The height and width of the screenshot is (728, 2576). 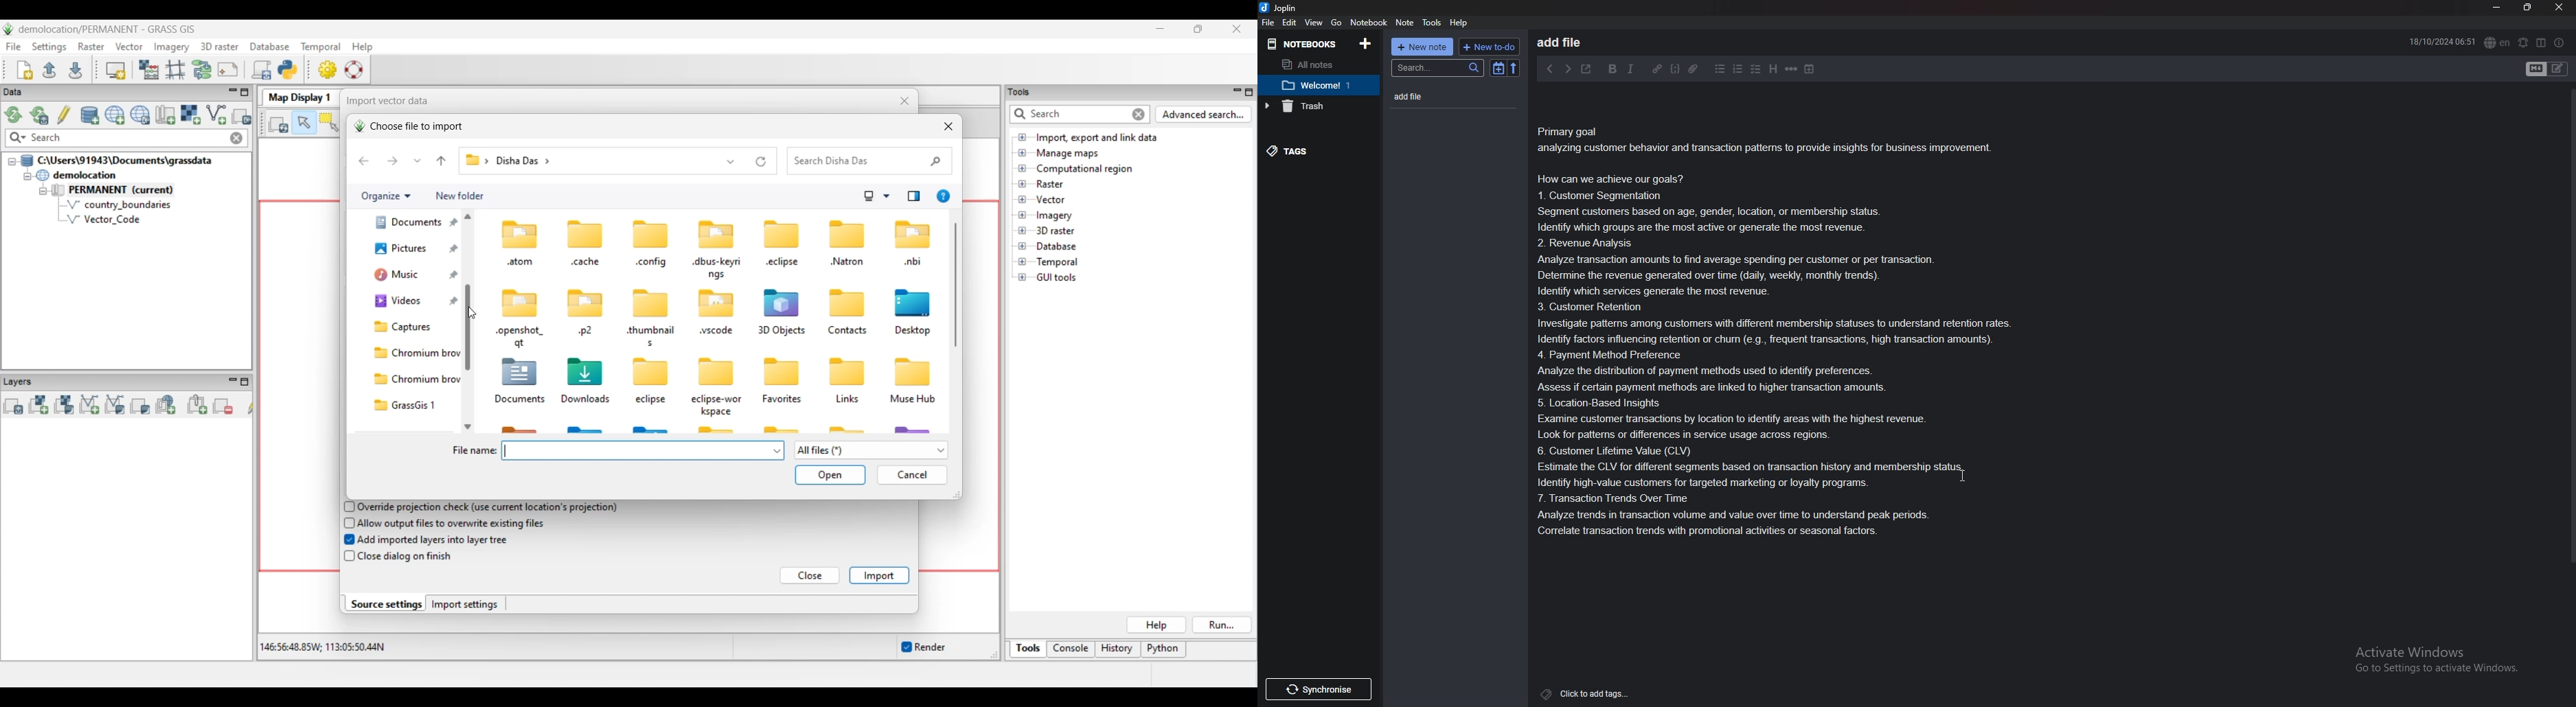 I want to click on Notebooks, so click(x=1306, y=45).